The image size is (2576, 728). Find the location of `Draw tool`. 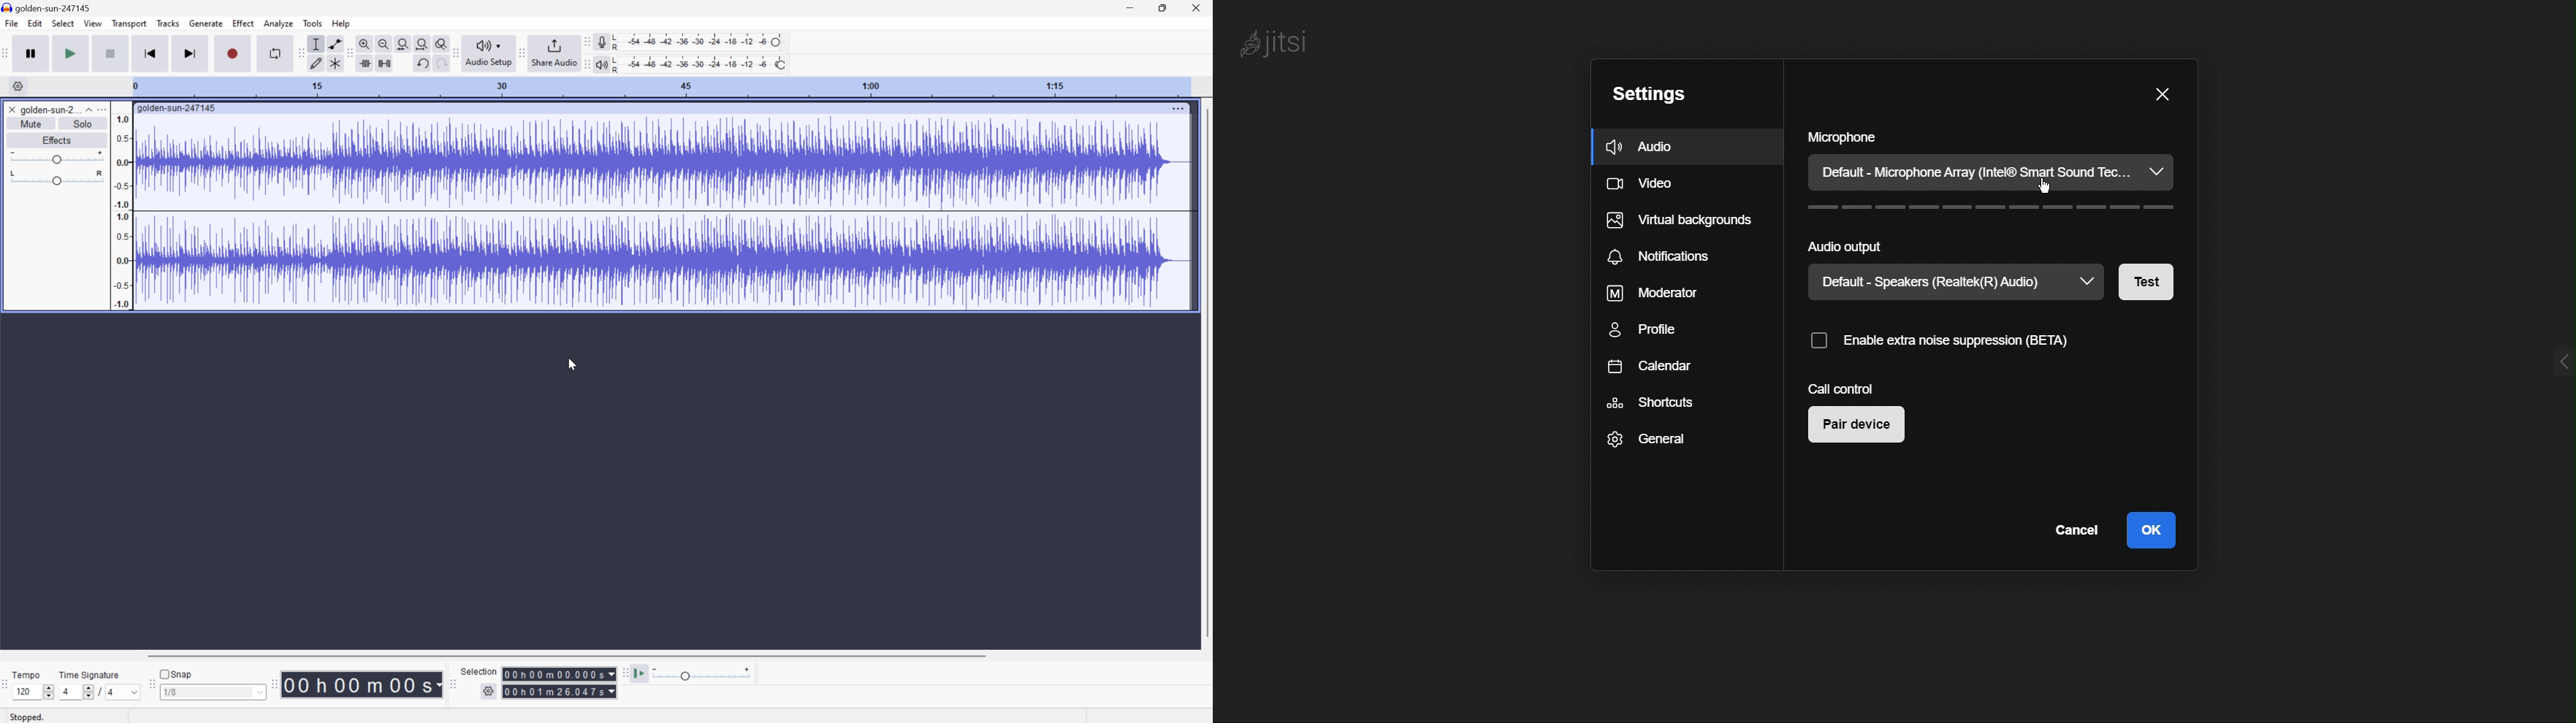

Draw tool is located at coordinates (316, 63).